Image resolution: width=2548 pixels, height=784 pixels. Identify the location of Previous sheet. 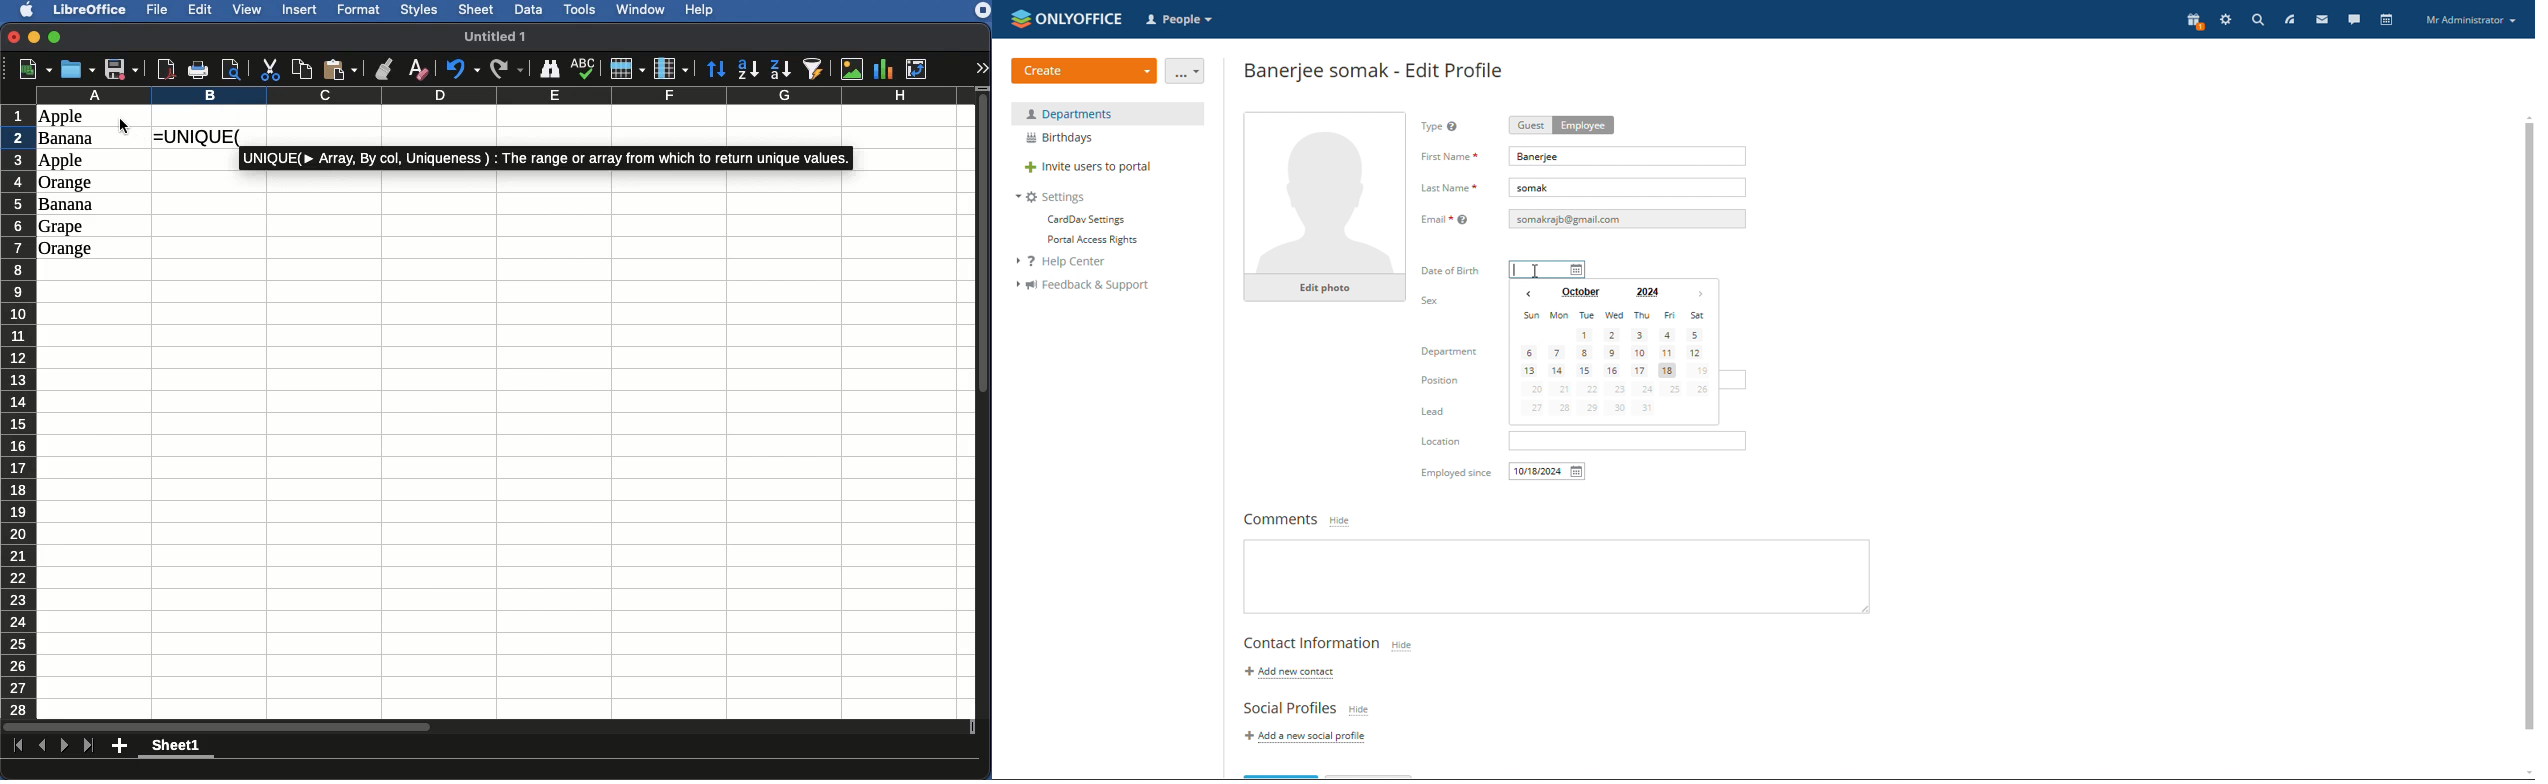
(43, 747).